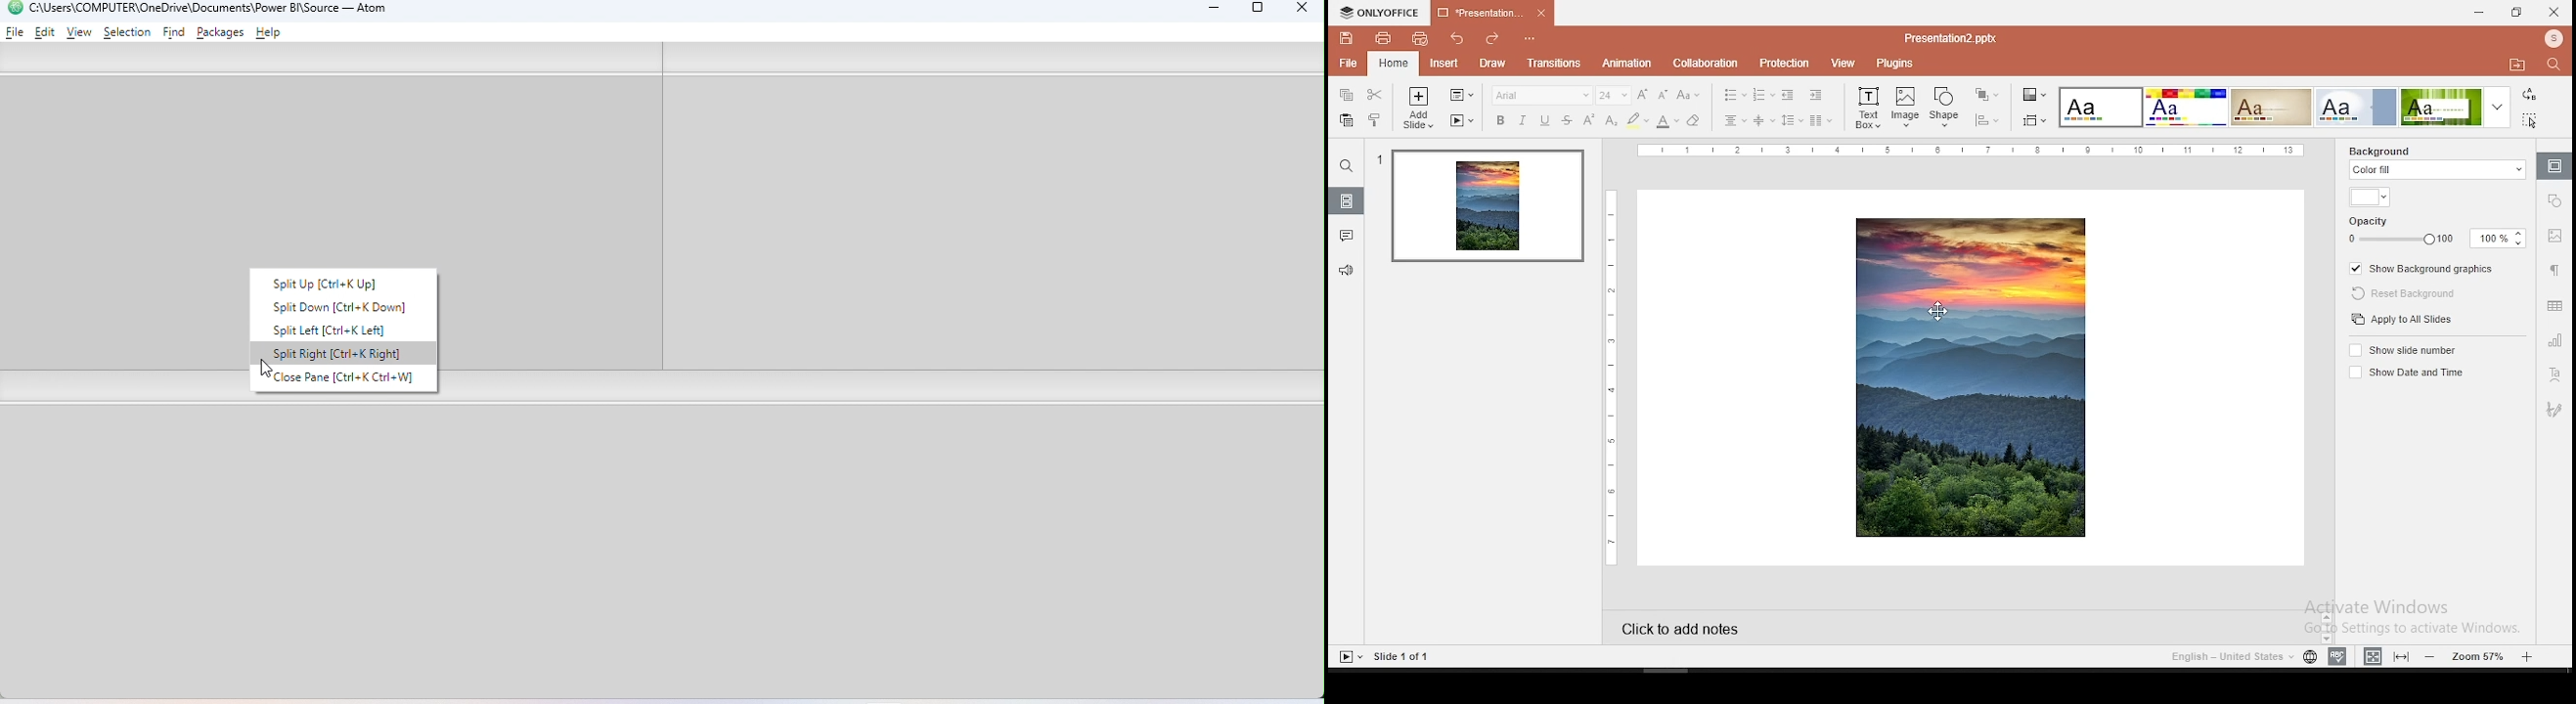  Describe the element at coordinates (1986, 119) in the screenshot. I see `align objects` at that location.